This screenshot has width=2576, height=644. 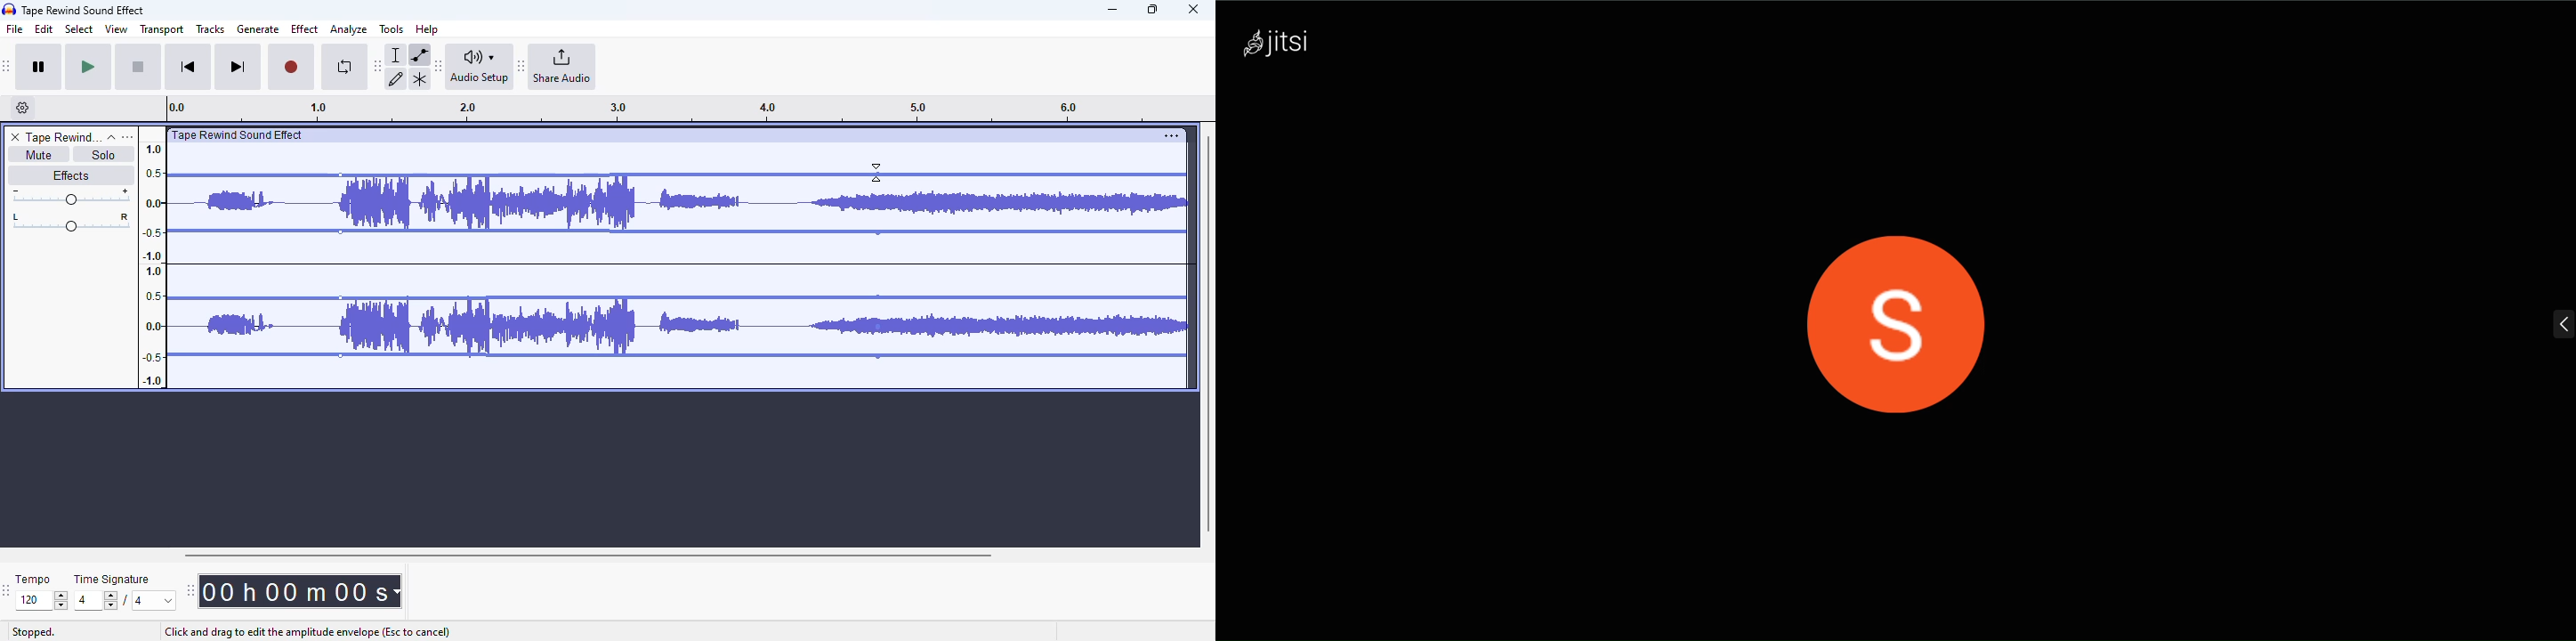 What do you see at coordinates (378, 65) in the screenshot?
I see `Move audacity tools toolbar` at bounding box center [378, 65].